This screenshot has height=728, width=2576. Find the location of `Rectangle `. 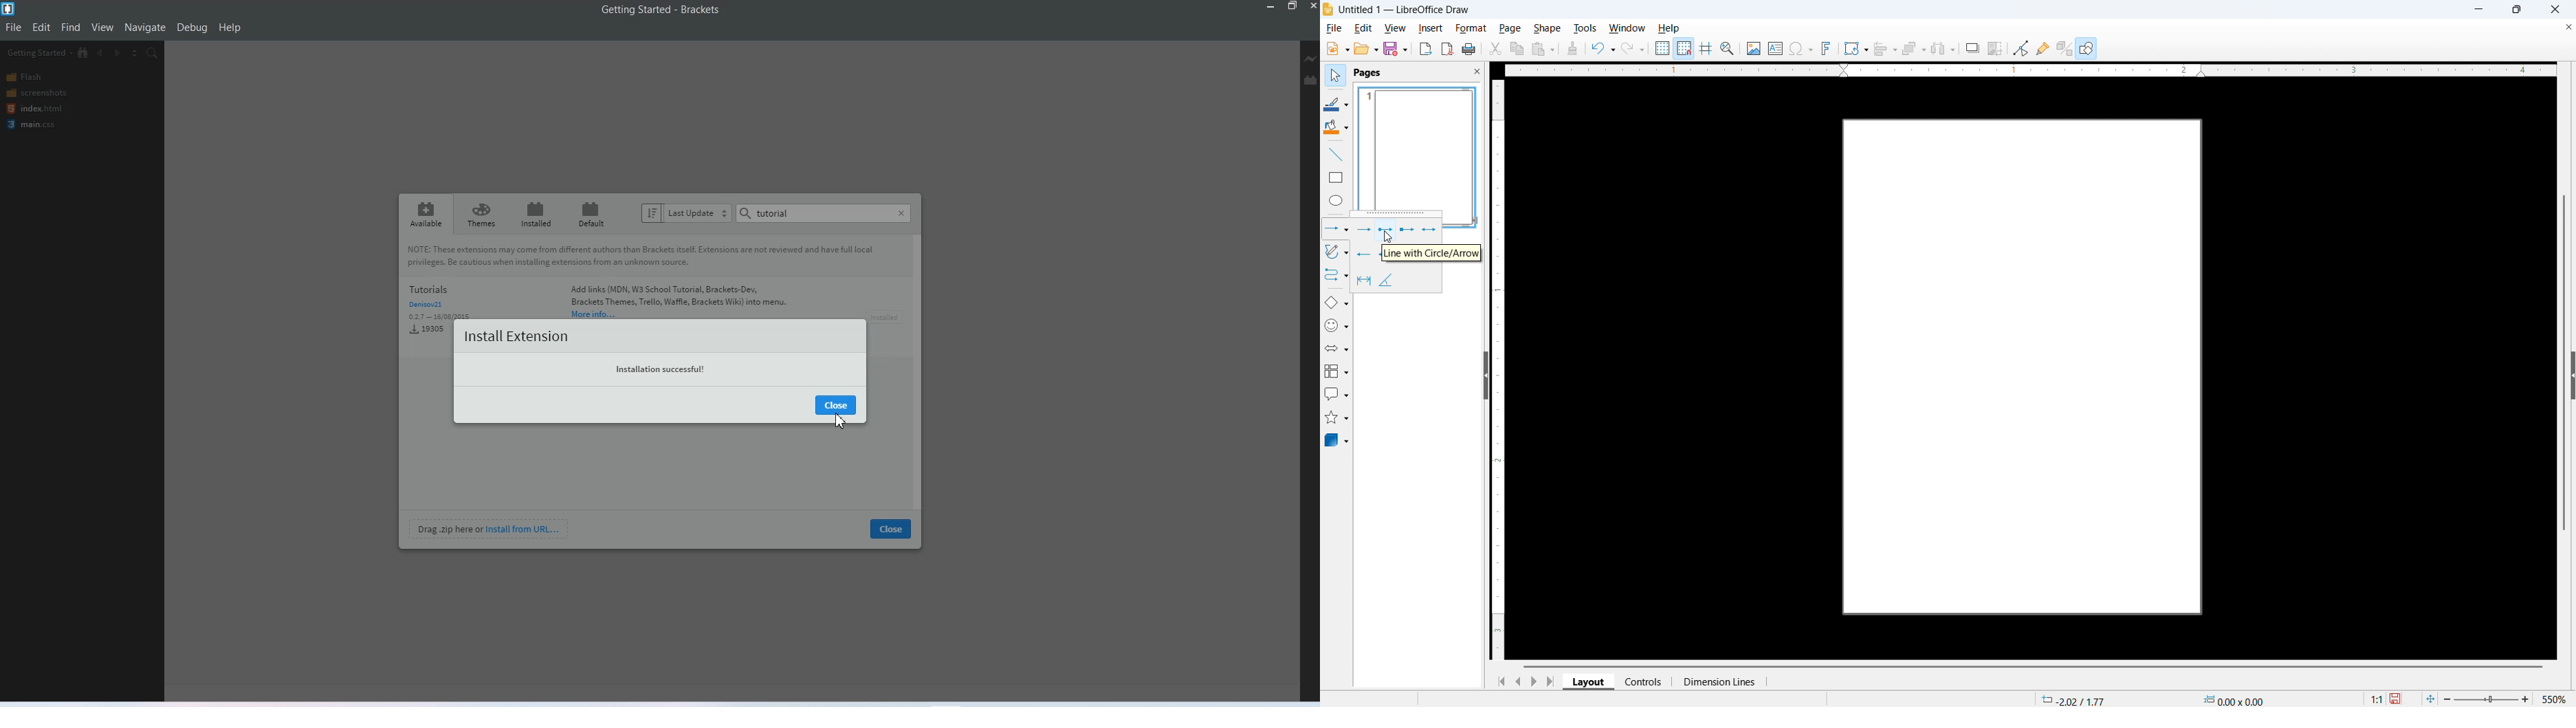

Rectangle  is located at coordinates (1337, 177).